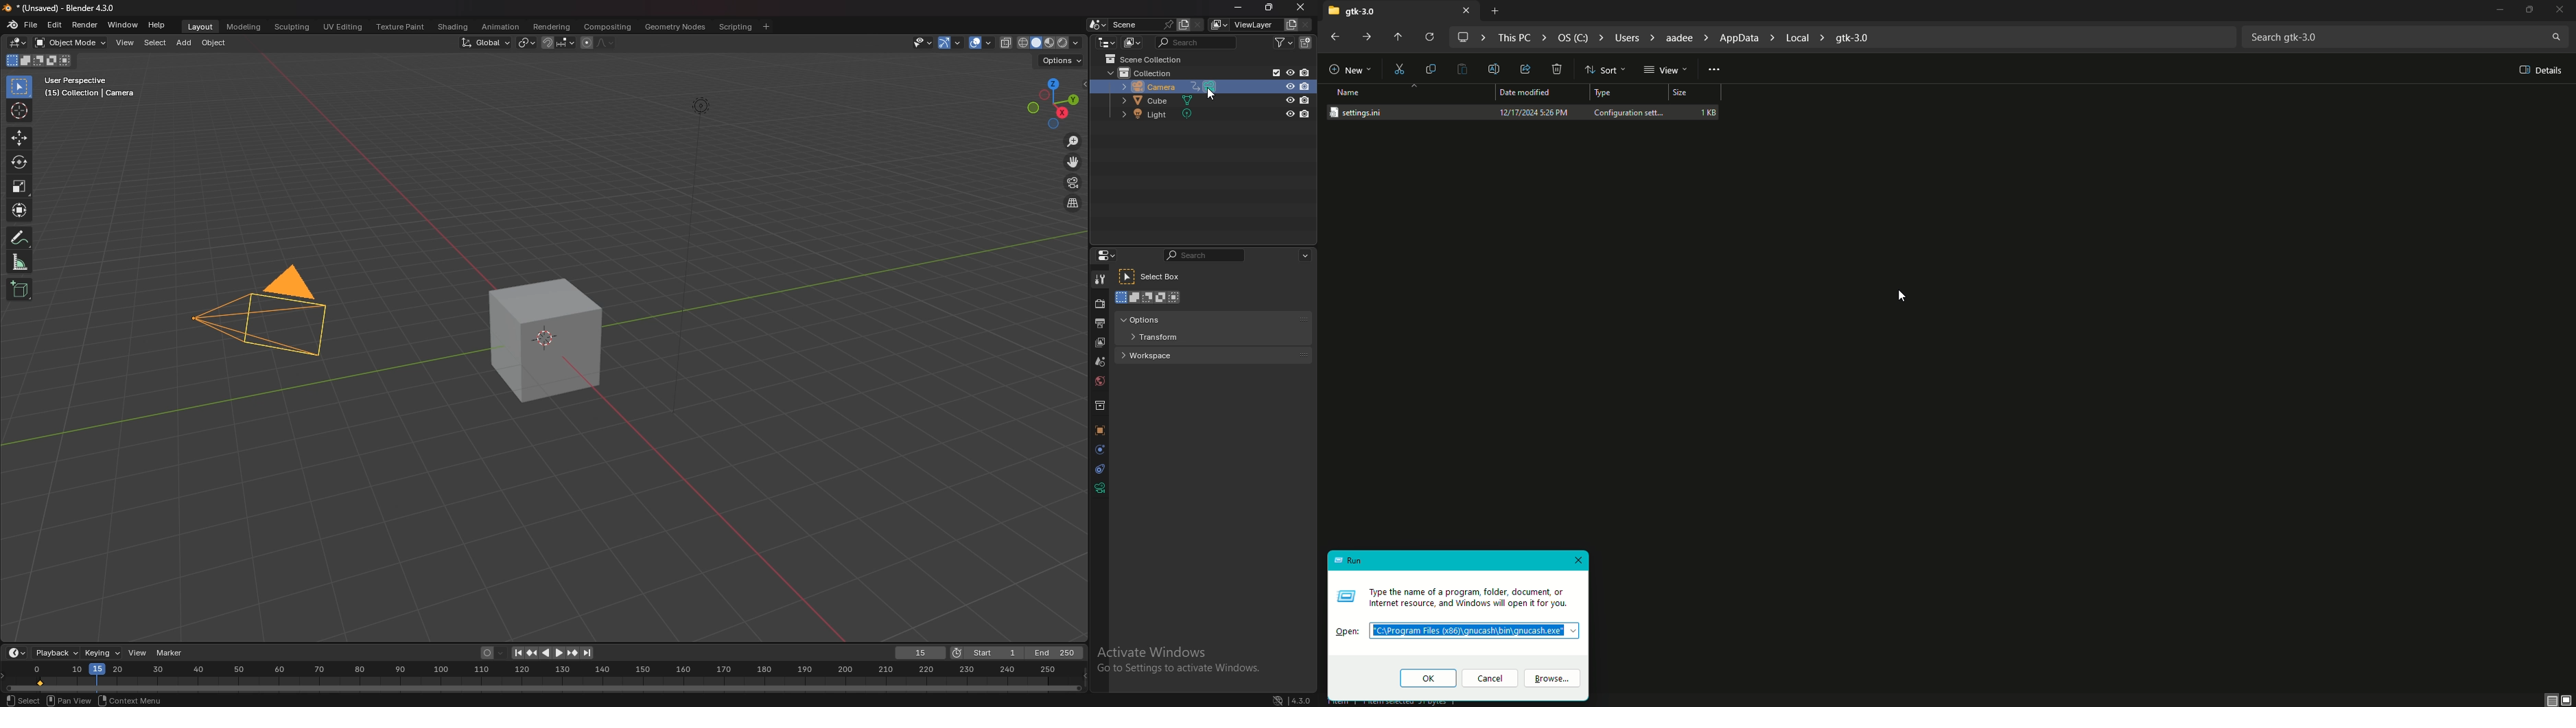 Image resolution: width=2576 pixels, height=728 pixels. What do you see at coordinates (1073, 203) in the screenshot?
I see `perspective/orthographic` at bounding box center [1073, 203].